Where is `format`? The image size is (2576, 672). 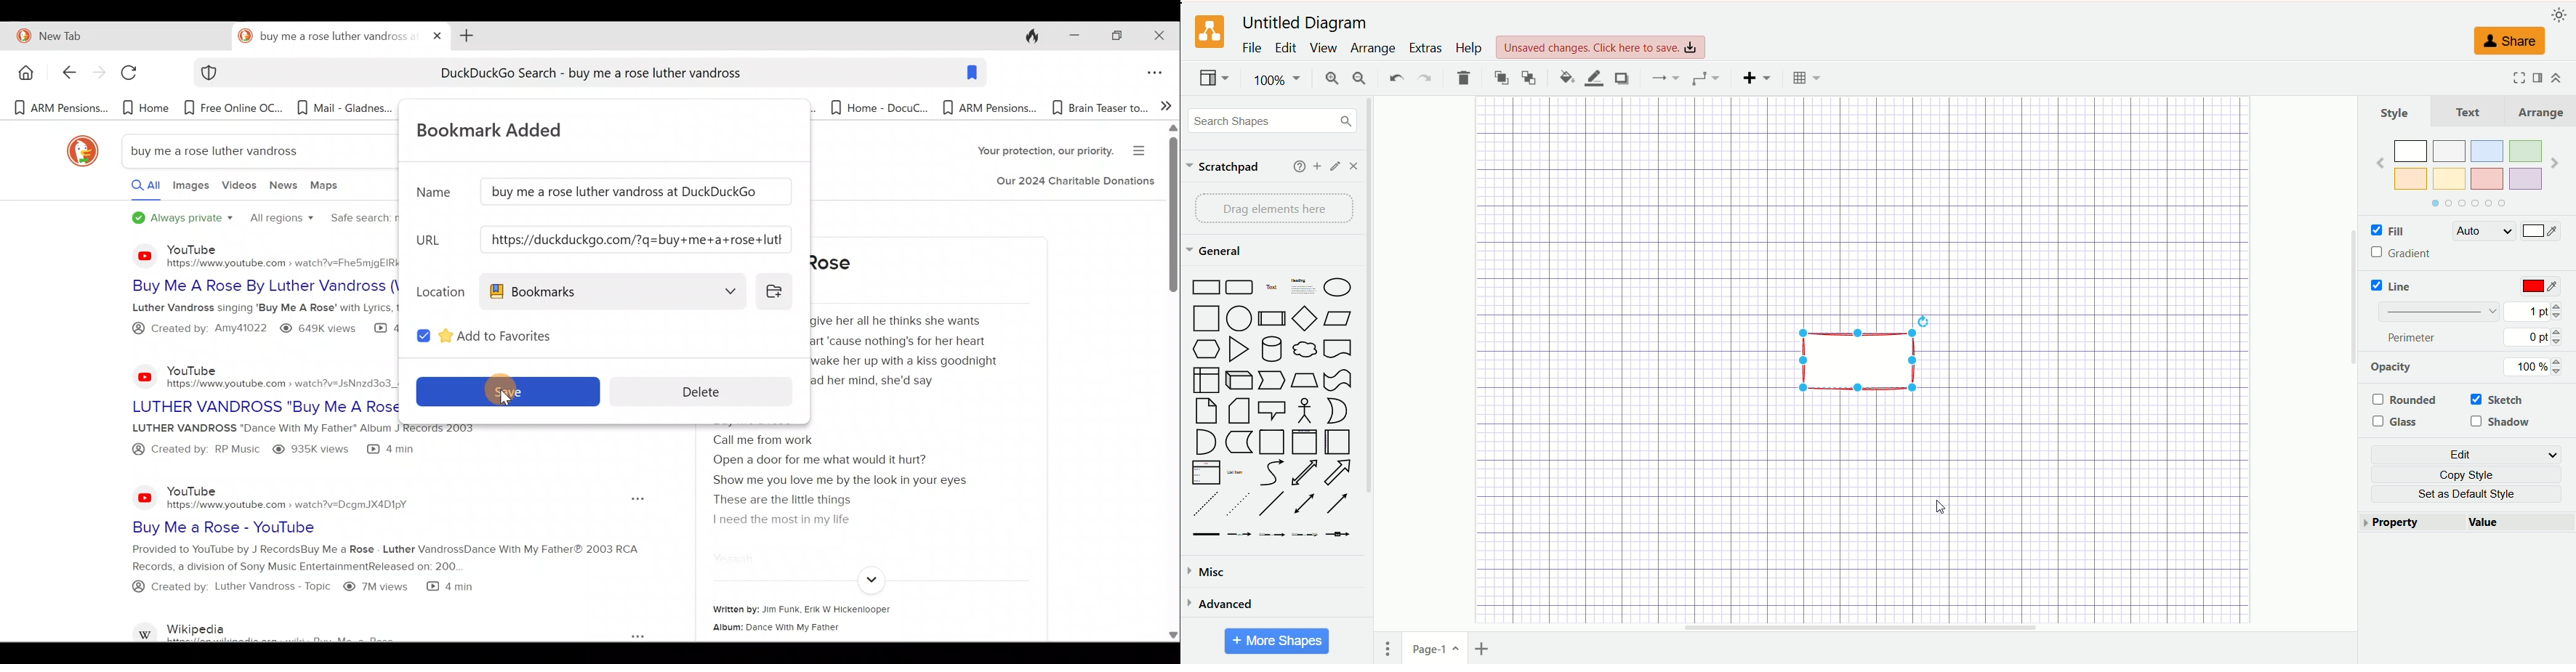 format is located at coordinates (2538, 80).